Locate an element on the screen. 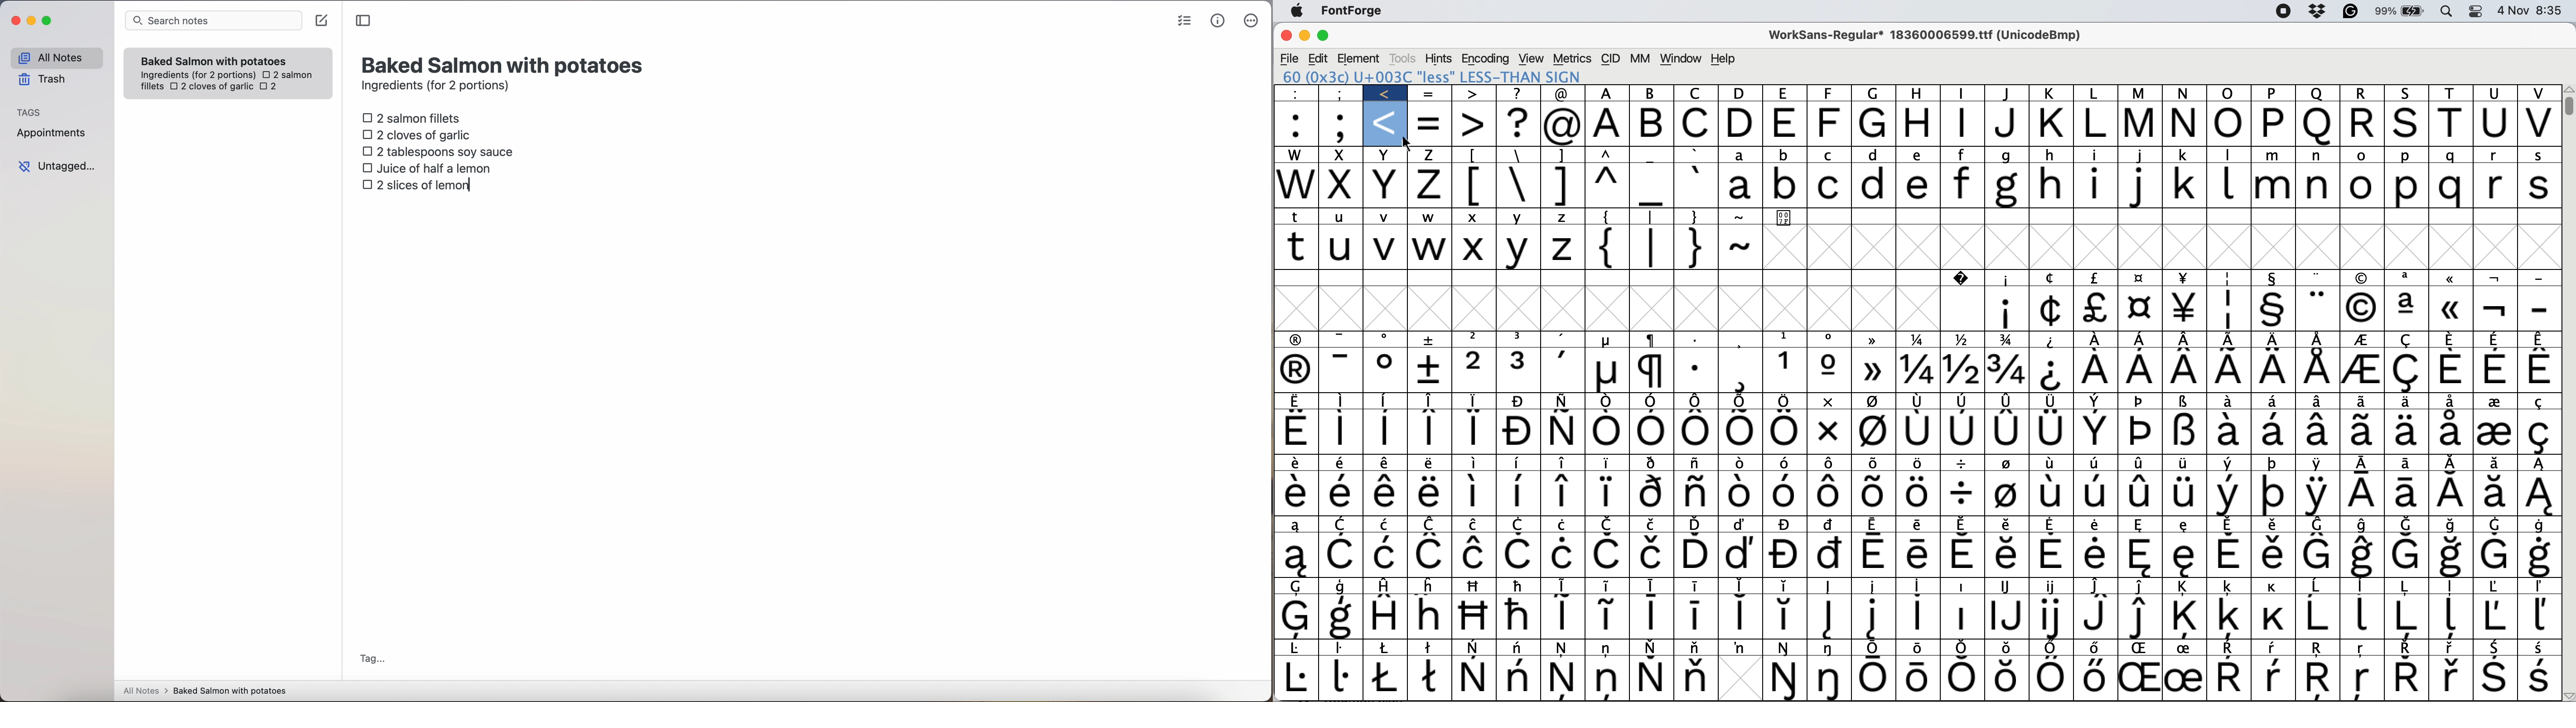  Symbol is located at coordinates (1696, 401).